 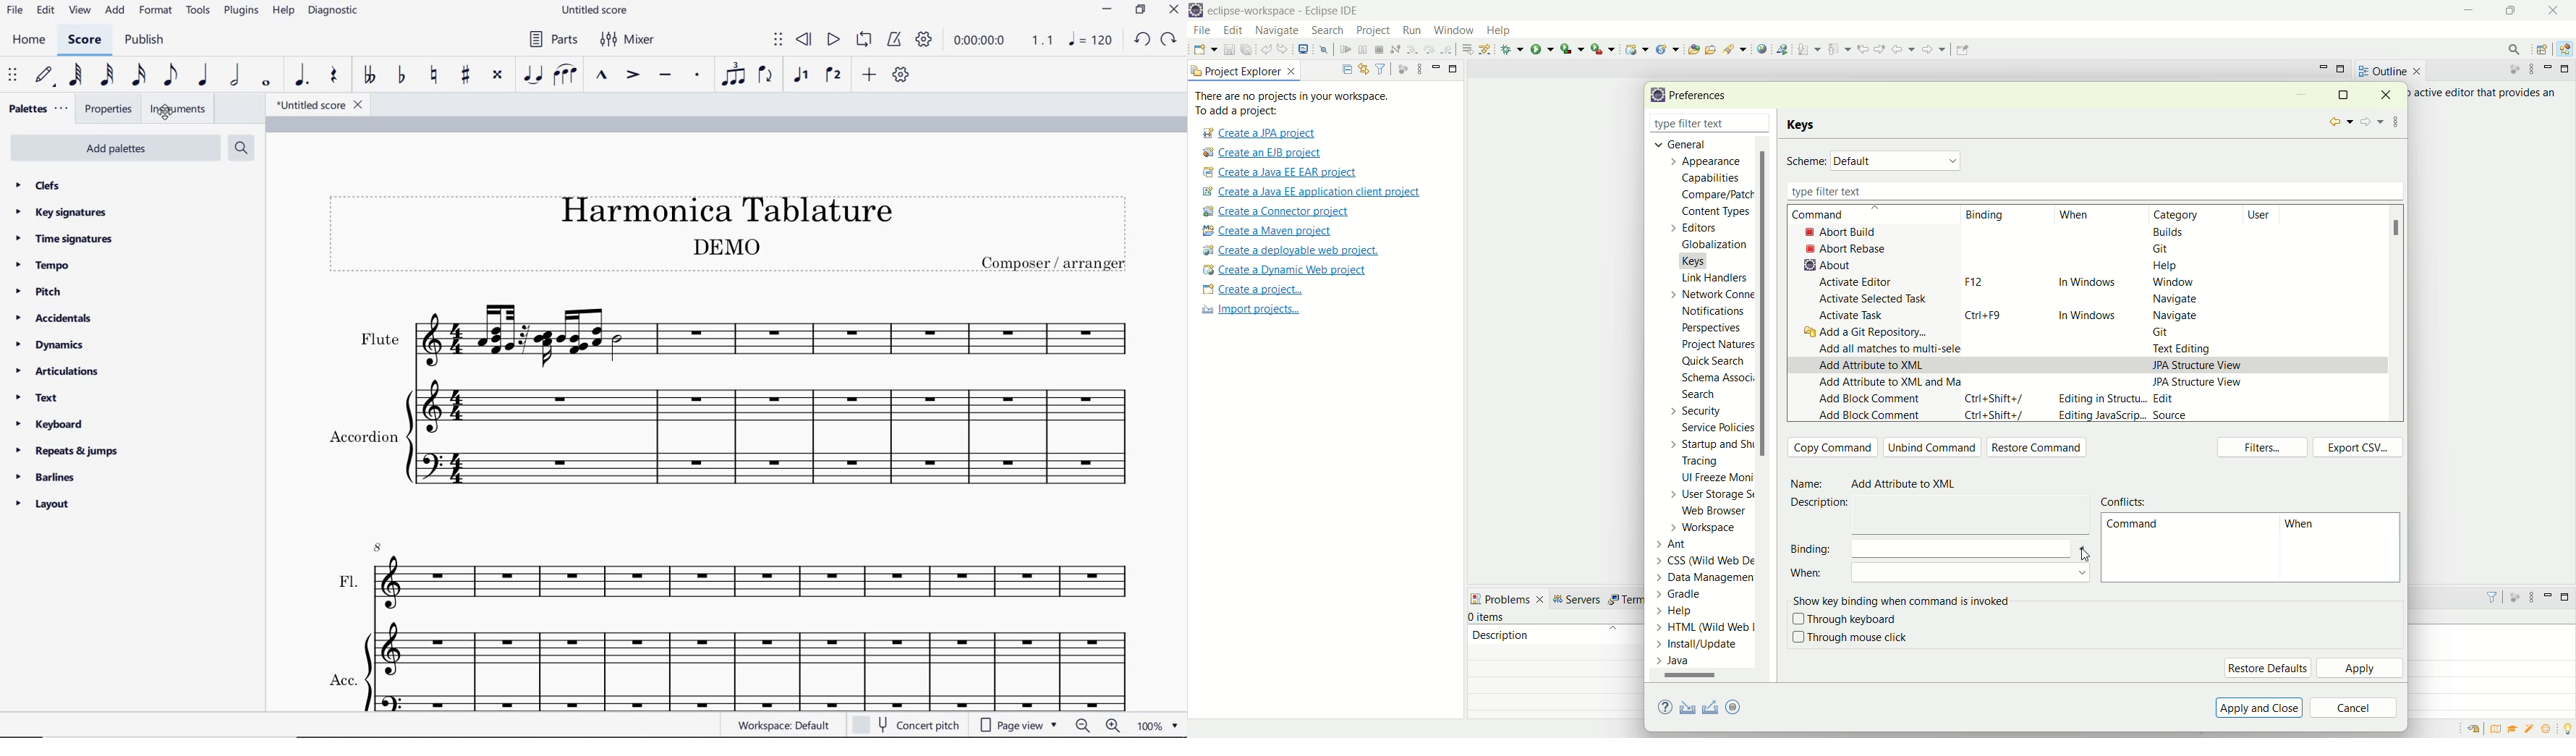 What do you see at coordinates (1988, 315) in the screenshot?
I see `strl+F9` at bounding box center [1988, 315].